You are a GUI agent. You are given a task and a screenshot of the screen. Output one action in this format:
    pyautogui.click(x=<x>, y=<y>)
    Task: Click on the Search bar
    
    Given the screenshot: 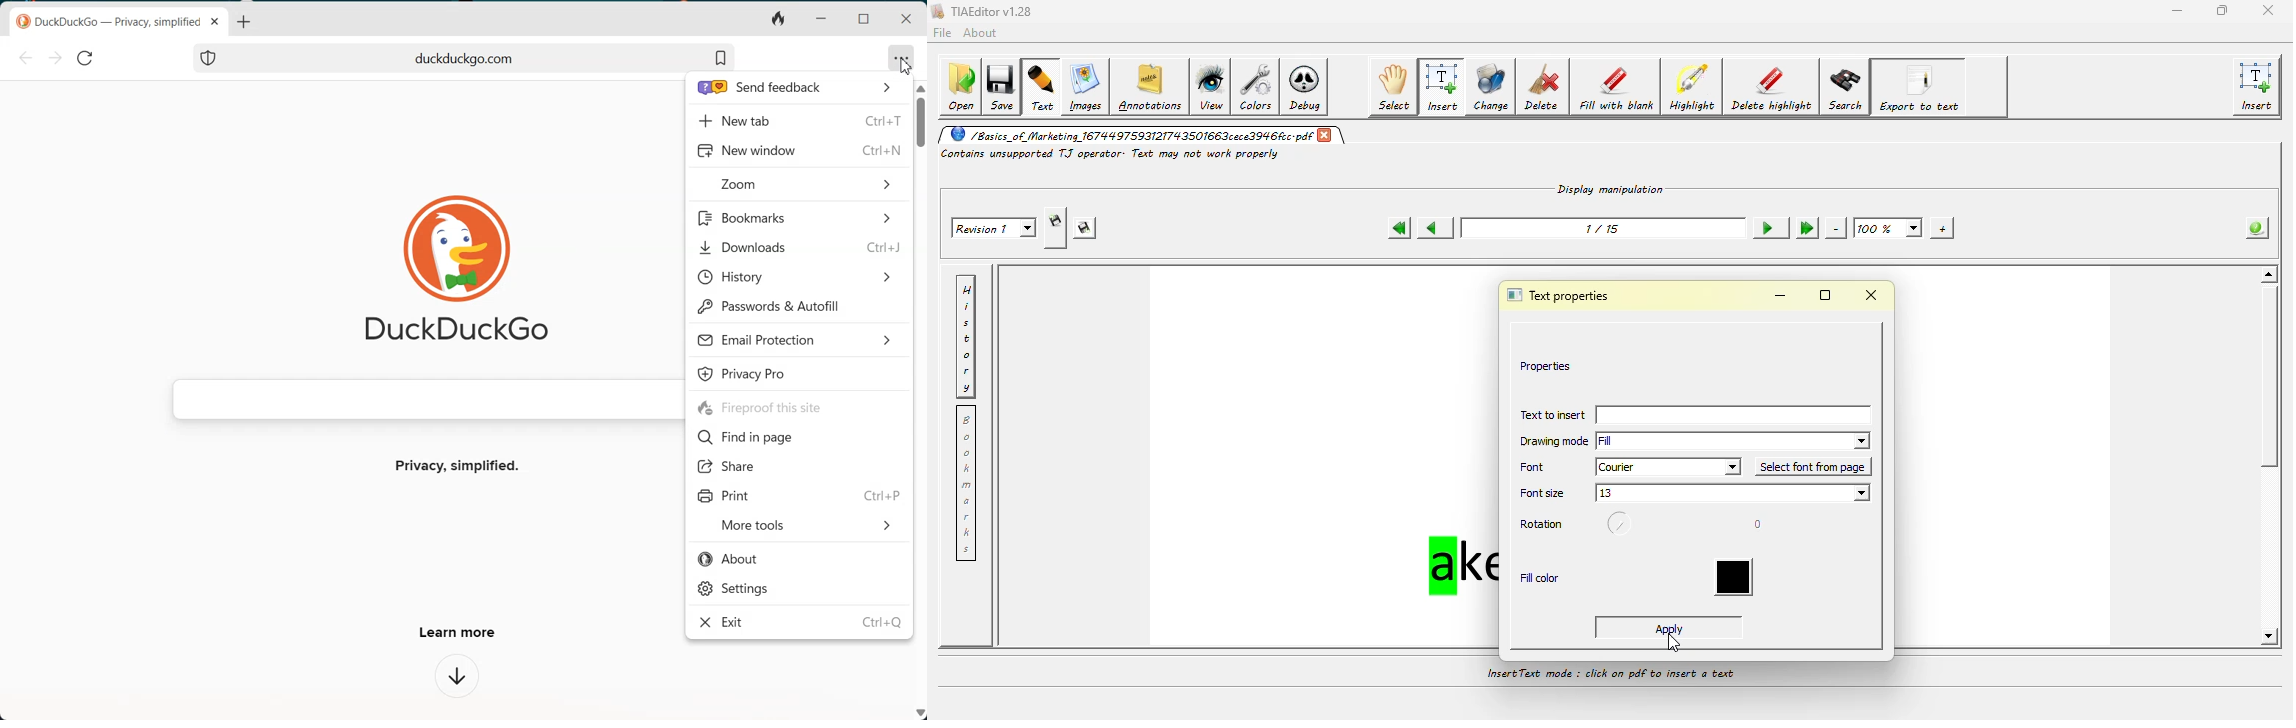 What is the action you would take?
    pyautogui.click(x=424, y=399)
    